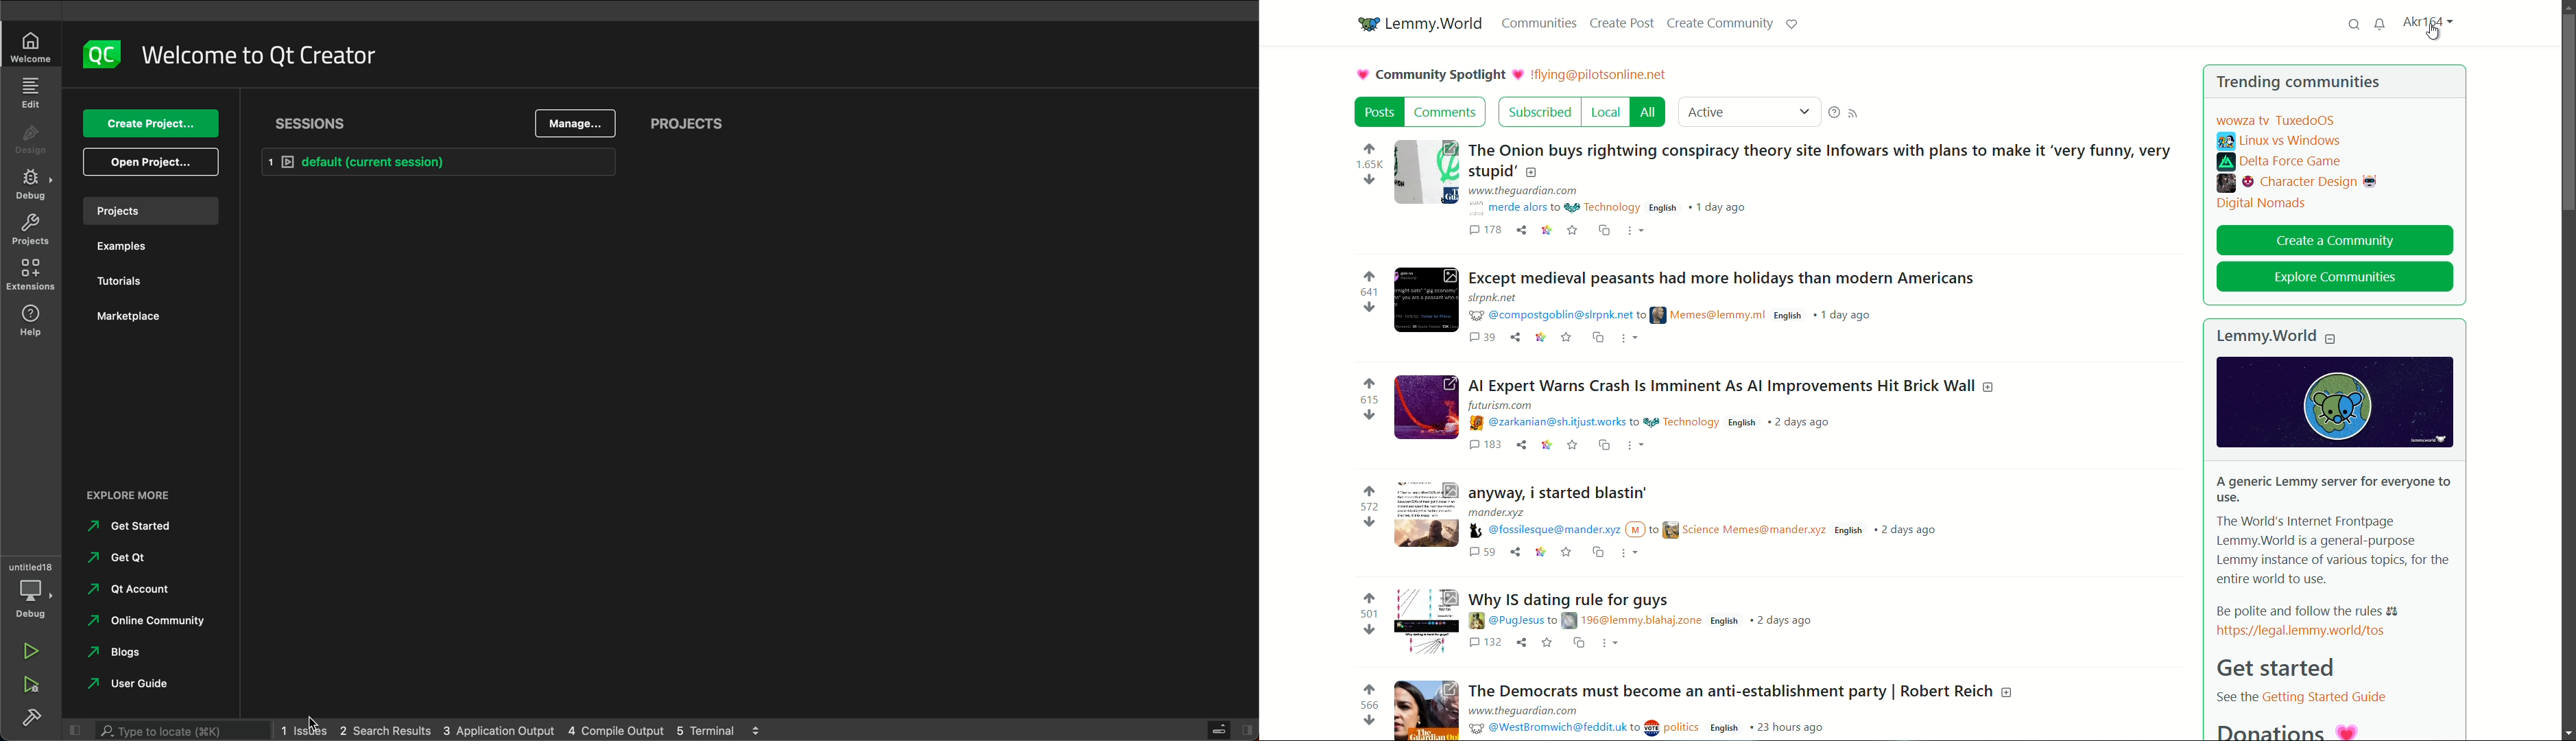 This screenshot has width=2576, height=756. What do you see at coordinates (1485, 643) in the screenshot?
I see `comments` at bounding box center [1485, 643].